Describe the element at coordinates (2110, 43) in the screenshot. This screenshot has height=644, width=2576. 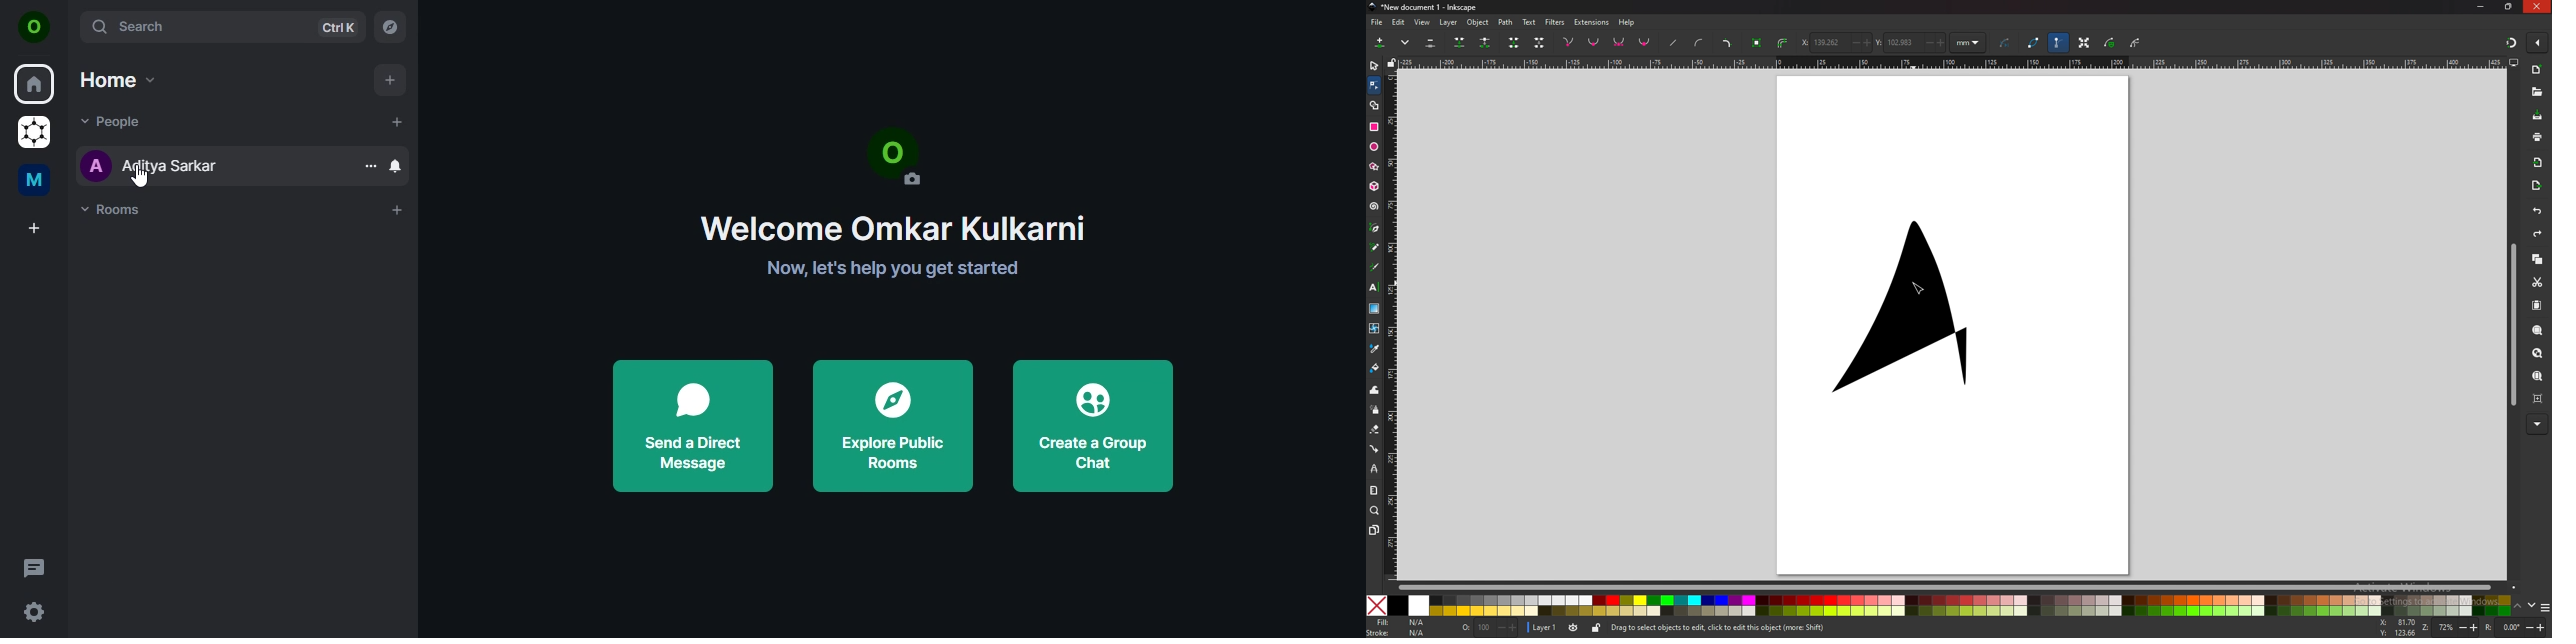
I see `show mask` at that location.